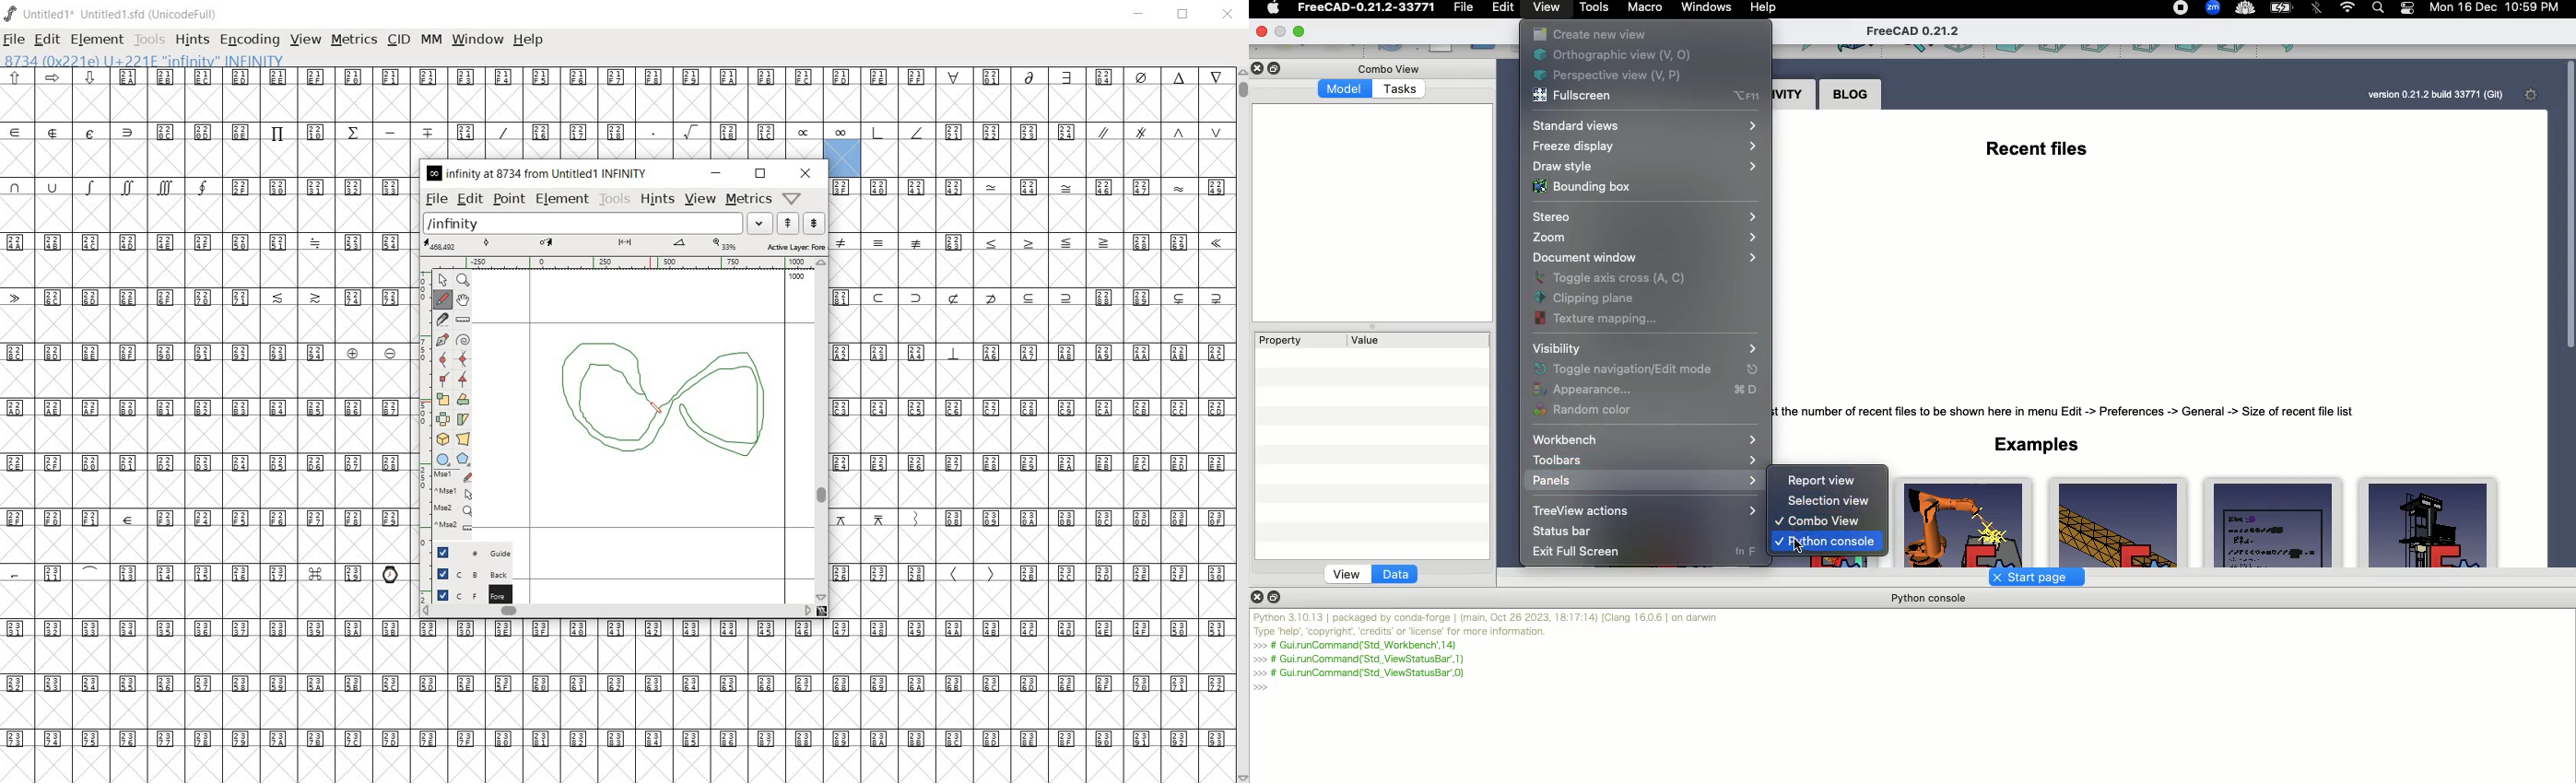 The height and width of the screenshot is (784, 2576). I want to click on empty glyph slots, so click(1034, 378).